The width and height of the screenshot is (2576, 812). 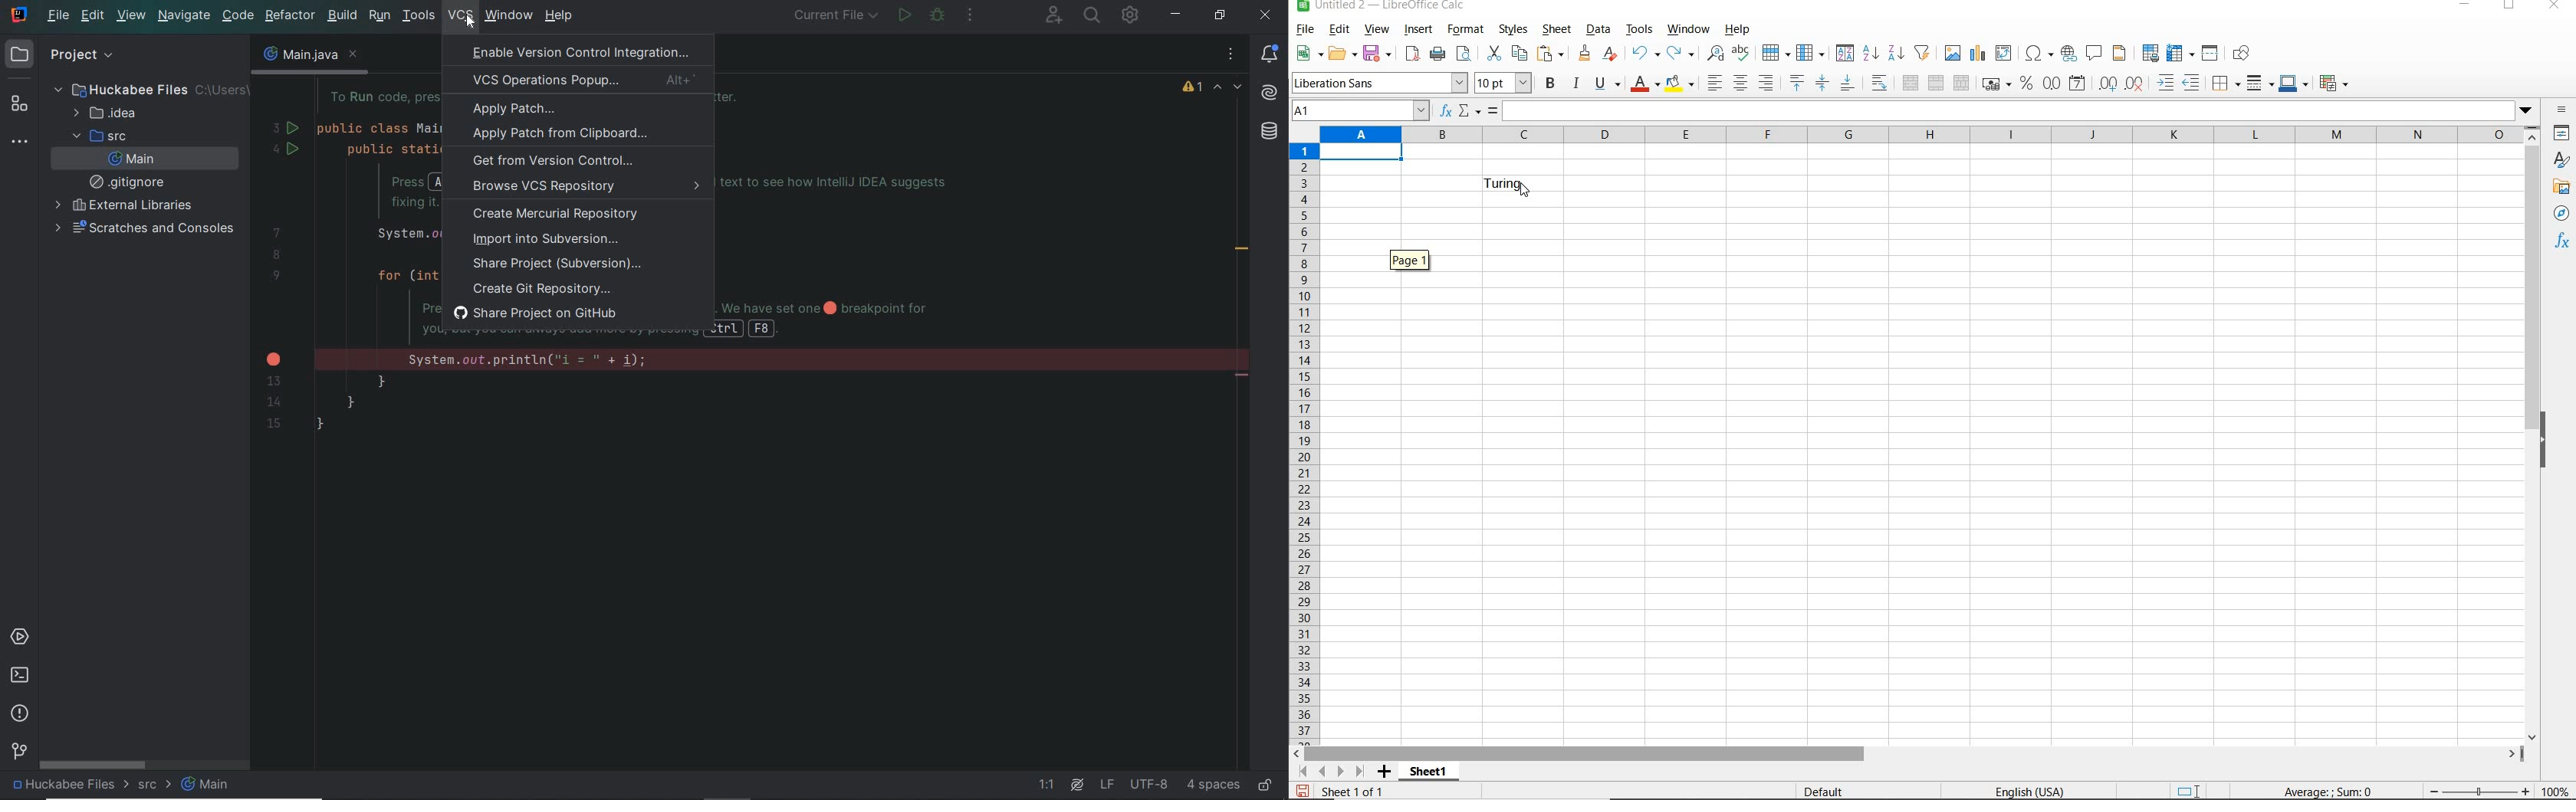 What do you see at coordinates (1232, 57) in the screenshot?
I see `recent files, tab actions` at bounding box center [1232, 57].